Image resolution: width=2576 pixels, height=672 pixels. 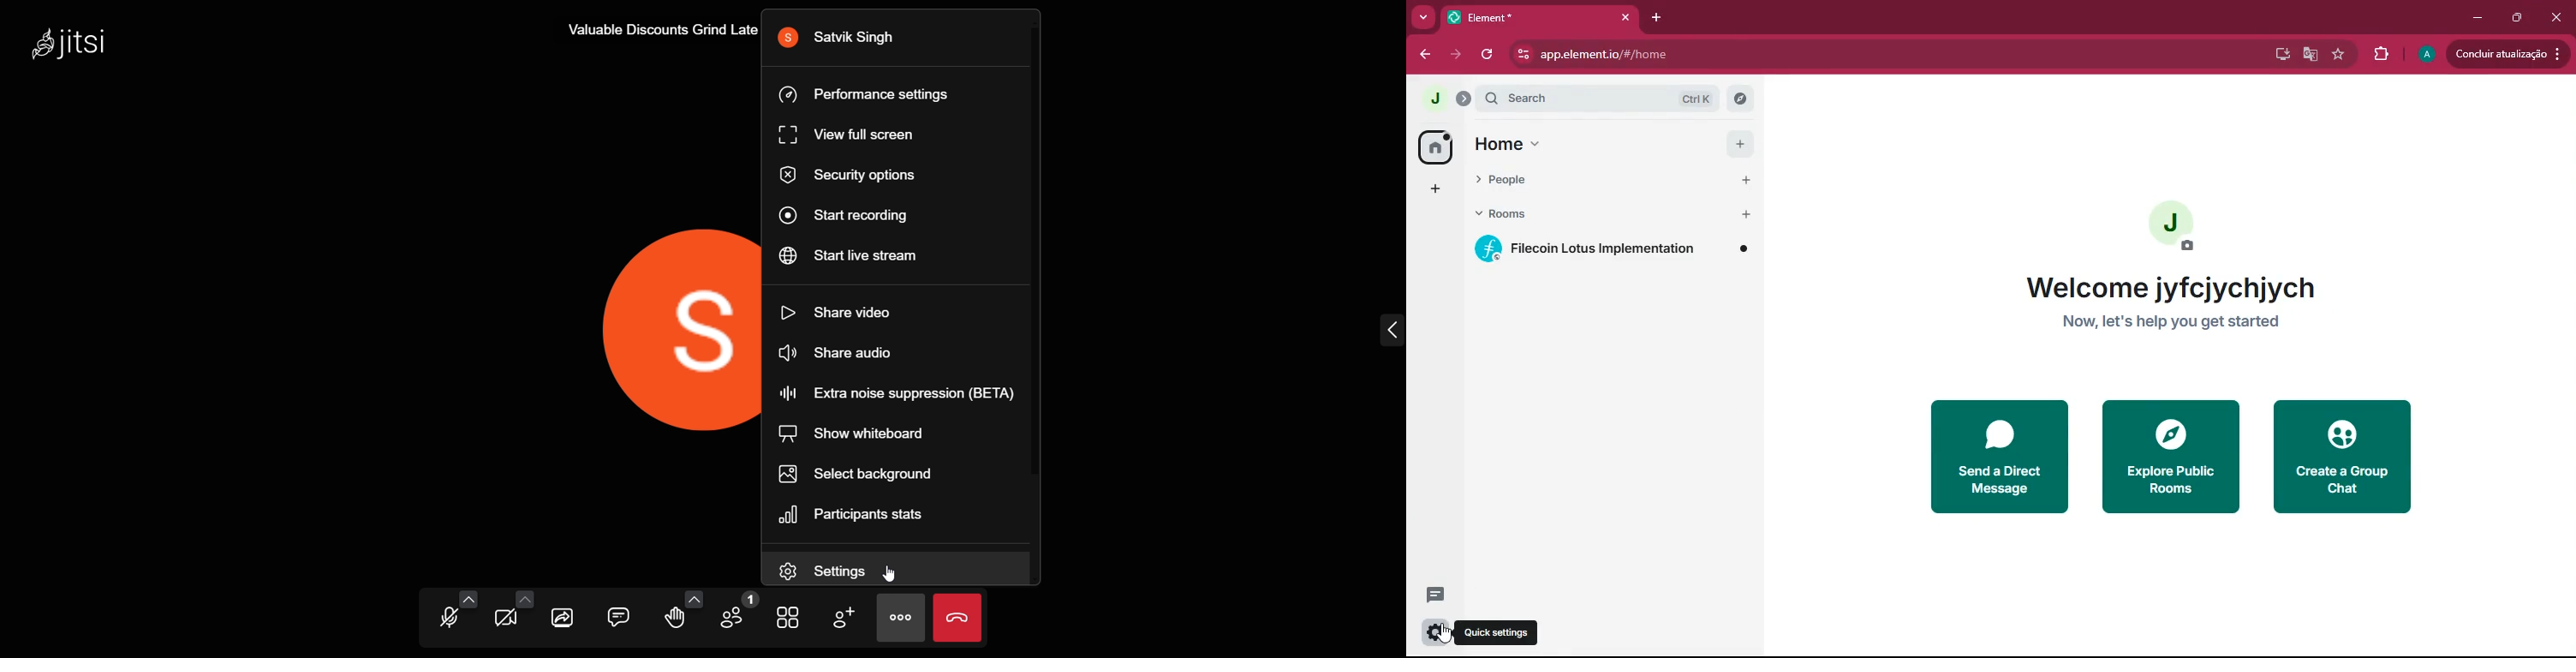 I want to click on close, so click(x=1625, y=17).